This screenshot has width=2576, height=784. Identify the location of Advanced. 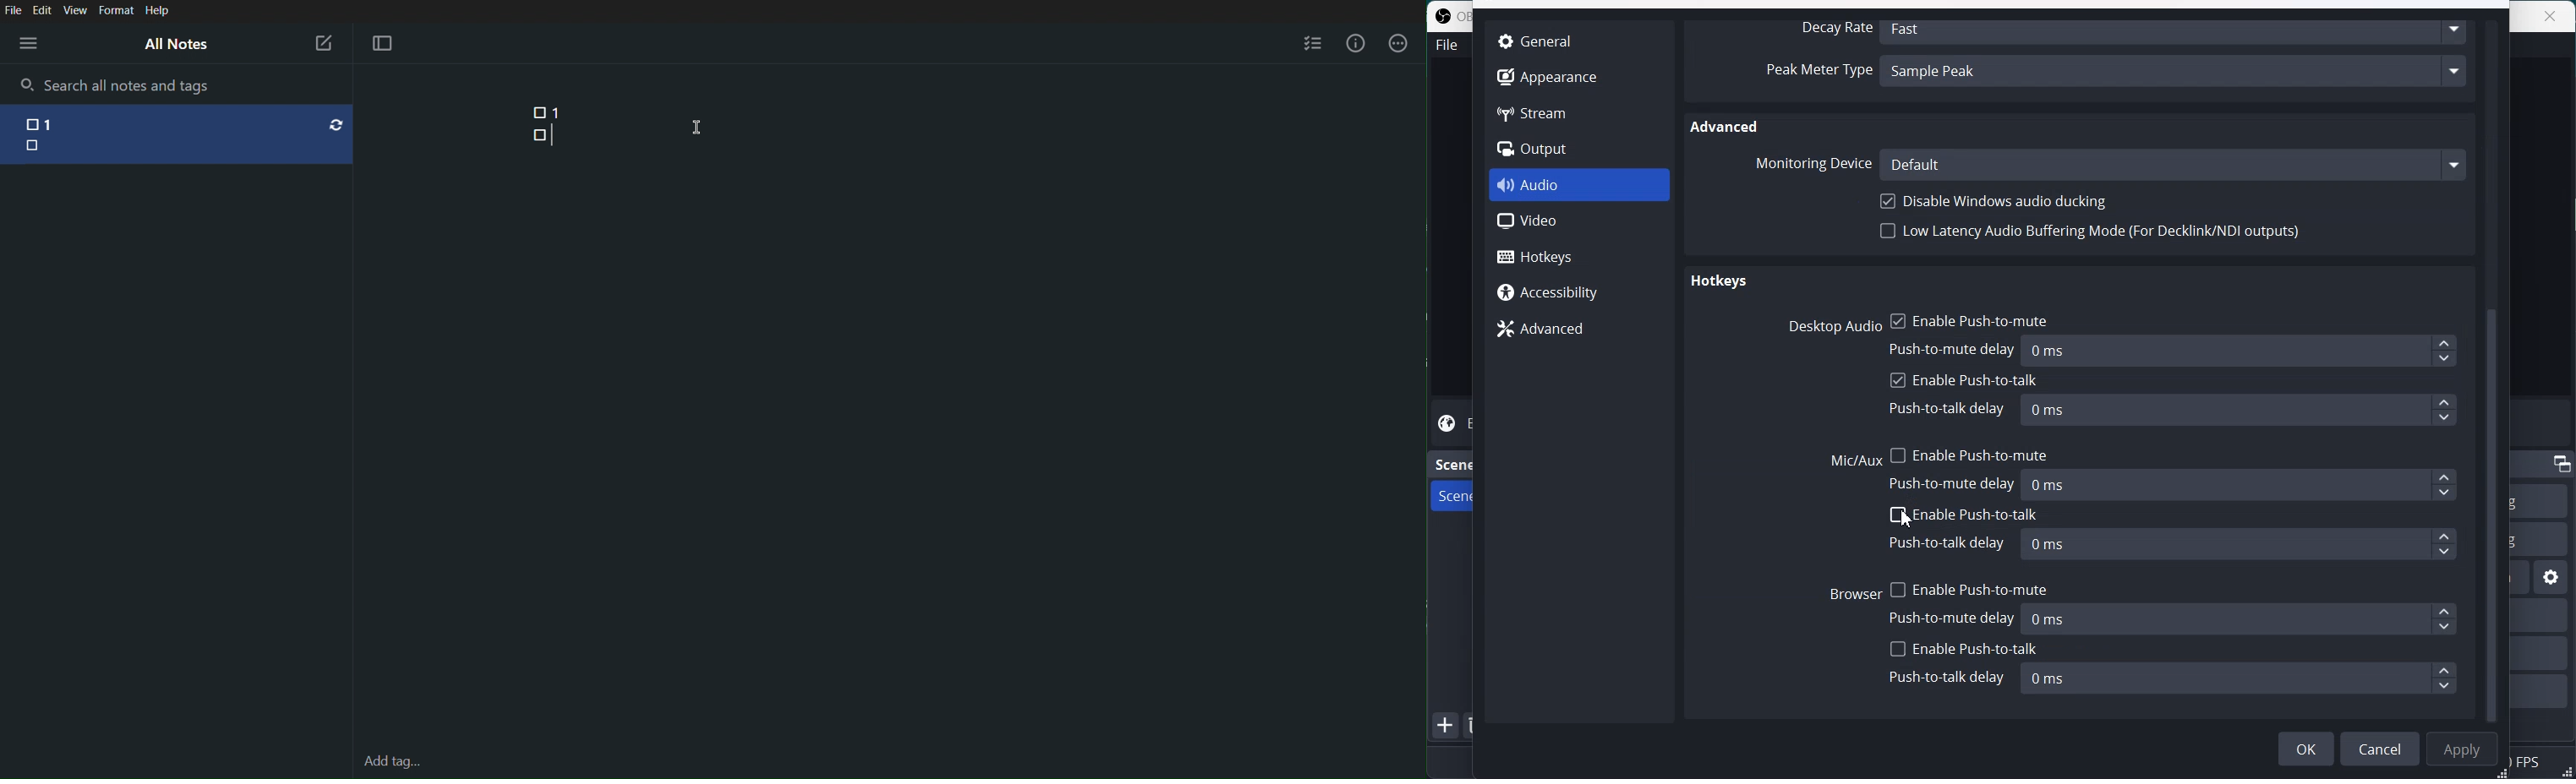
(1726, 126).